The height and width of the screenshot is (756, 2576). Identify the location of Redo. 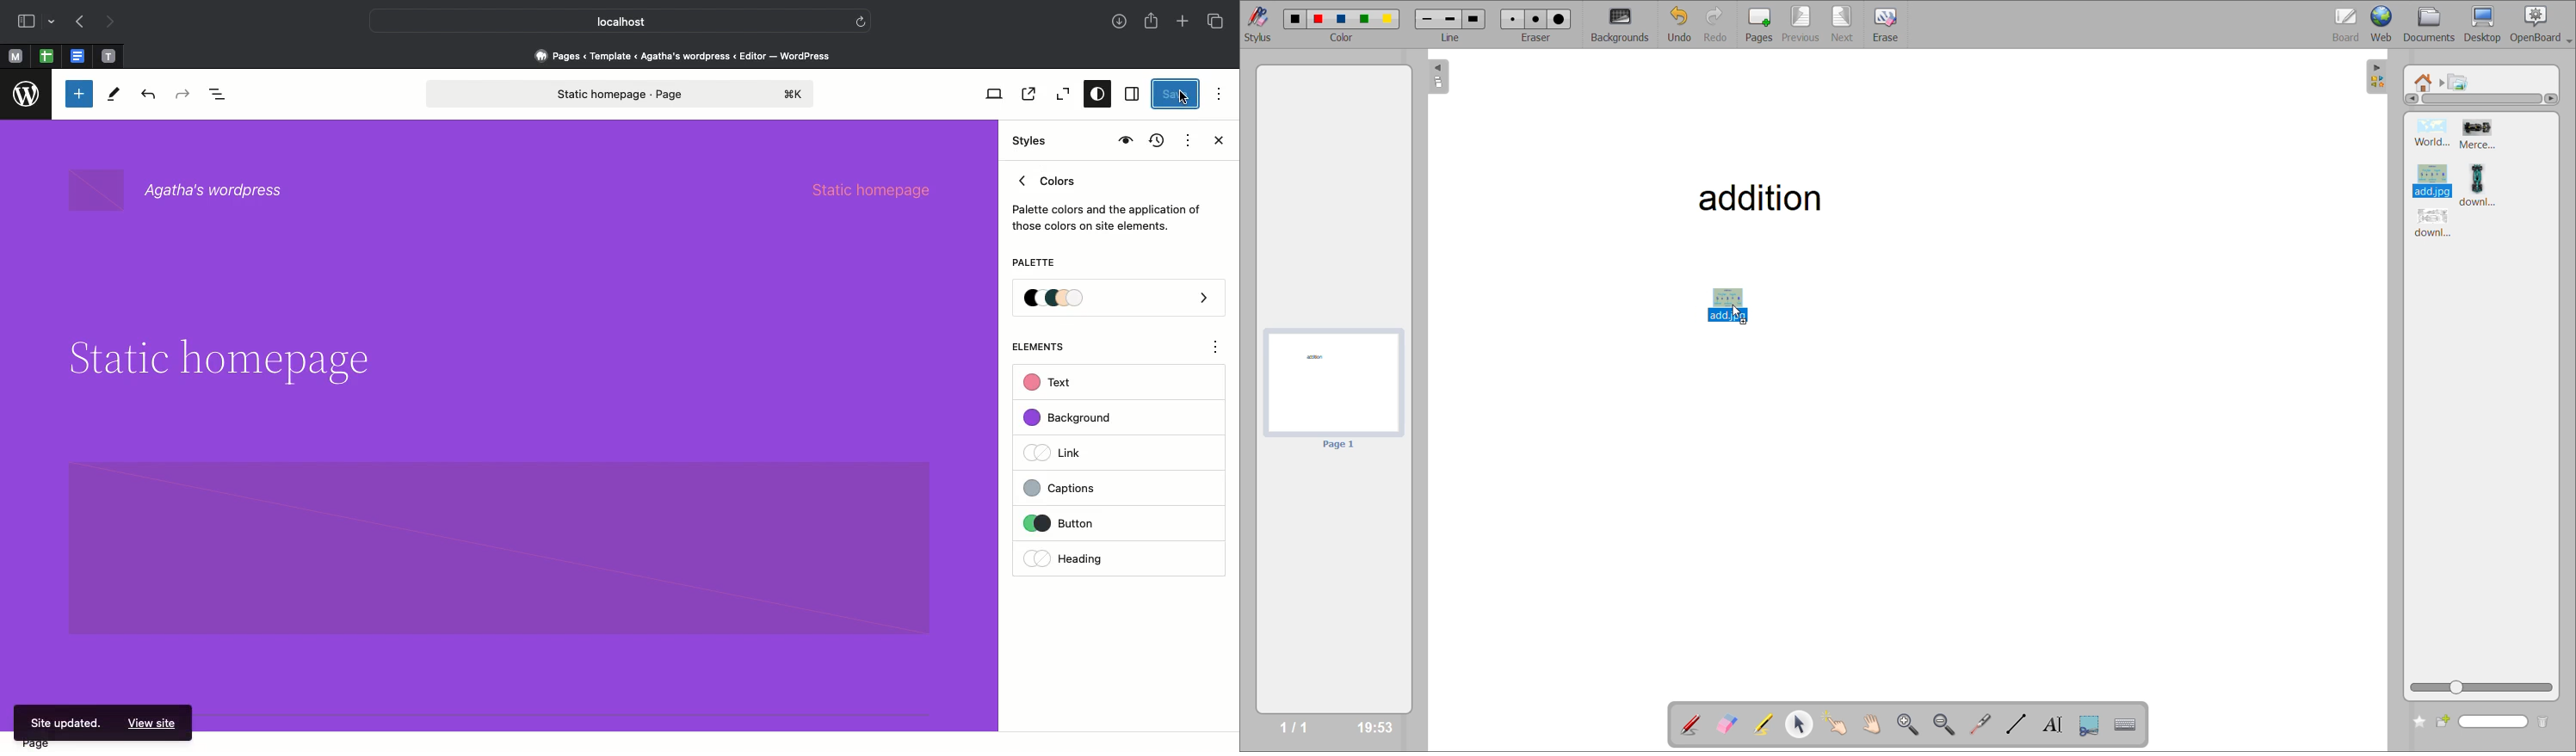
(185, 95).